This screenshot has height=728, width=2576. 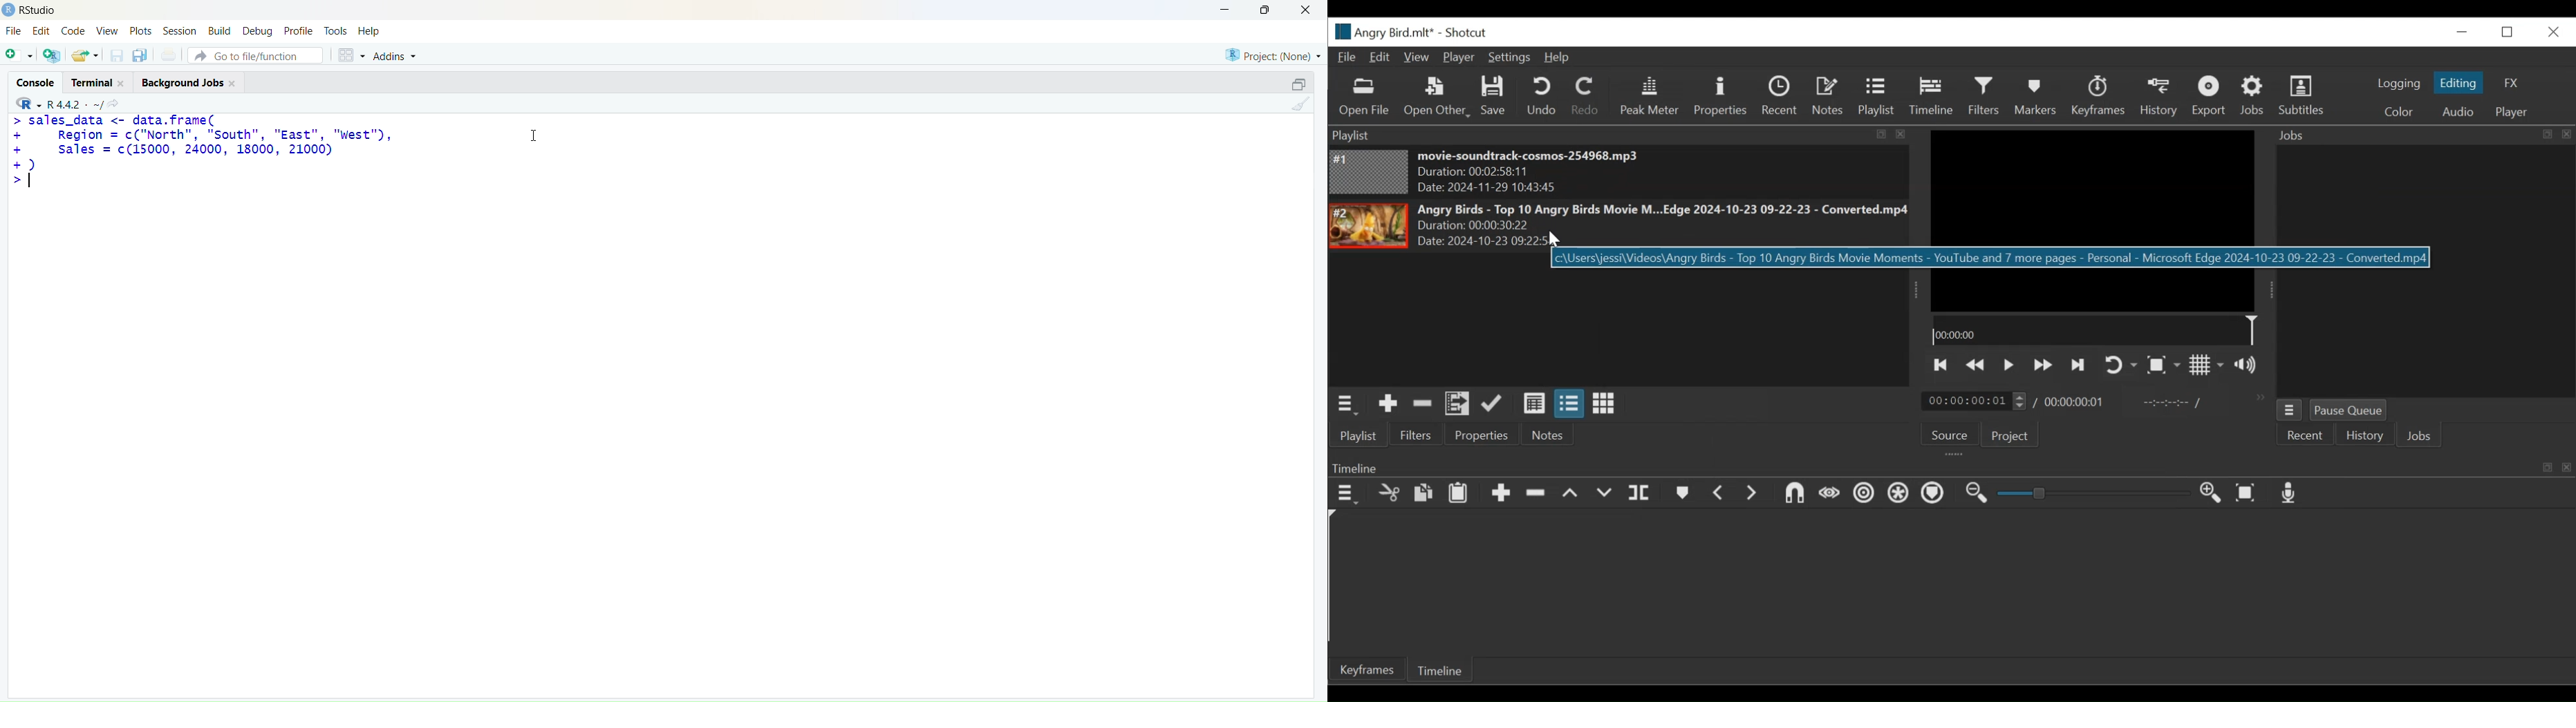 I want to click on Jobs Panel, so click(x=2419, y=135).